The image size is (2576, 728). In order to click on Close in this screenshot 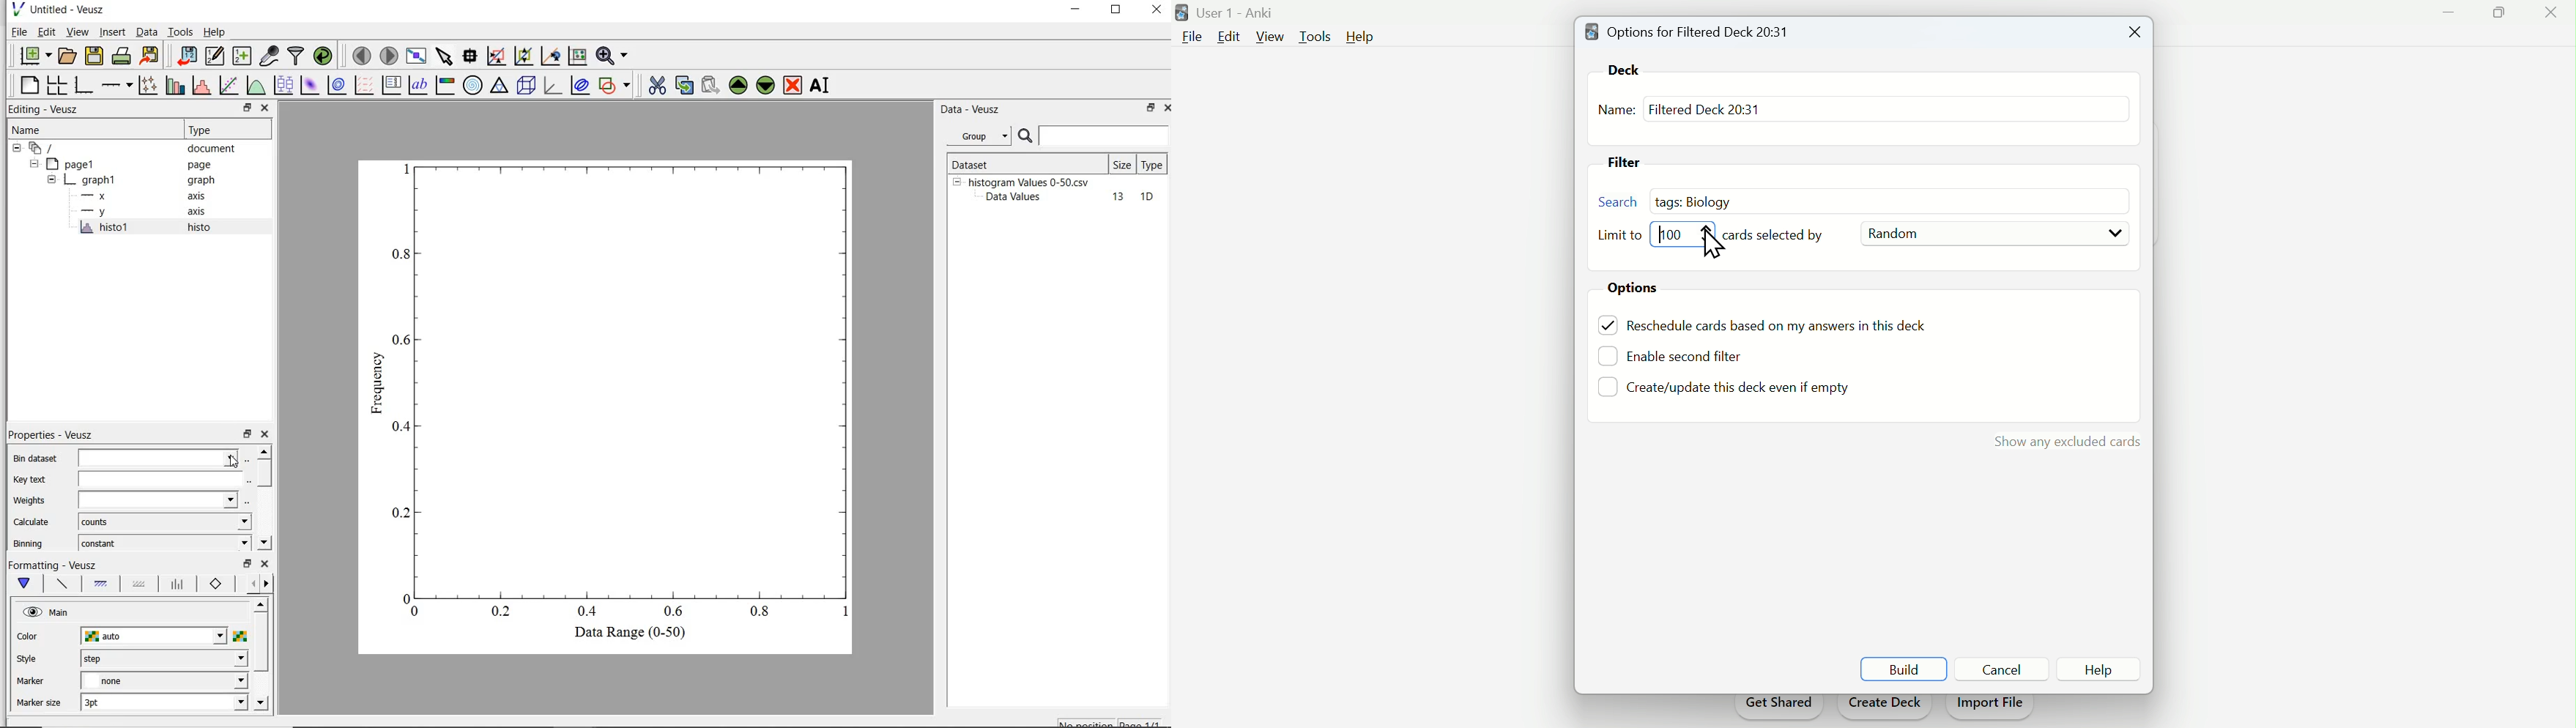, I will do `click(2547, 15)`.